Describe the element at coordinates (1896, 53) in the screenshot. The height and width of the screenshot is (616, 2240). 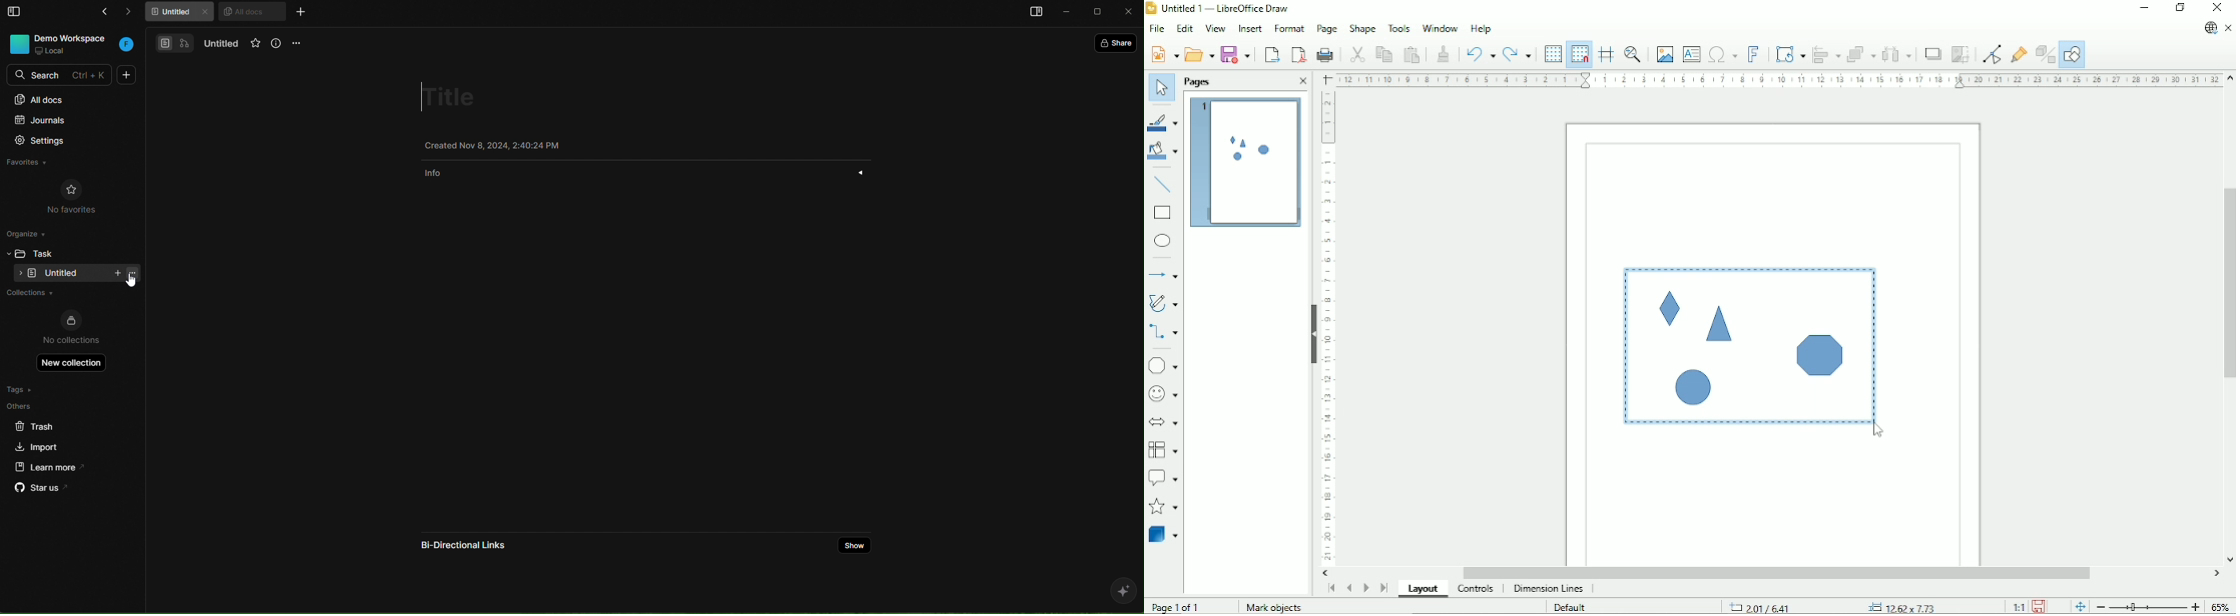
I see `Distribute` at that location.